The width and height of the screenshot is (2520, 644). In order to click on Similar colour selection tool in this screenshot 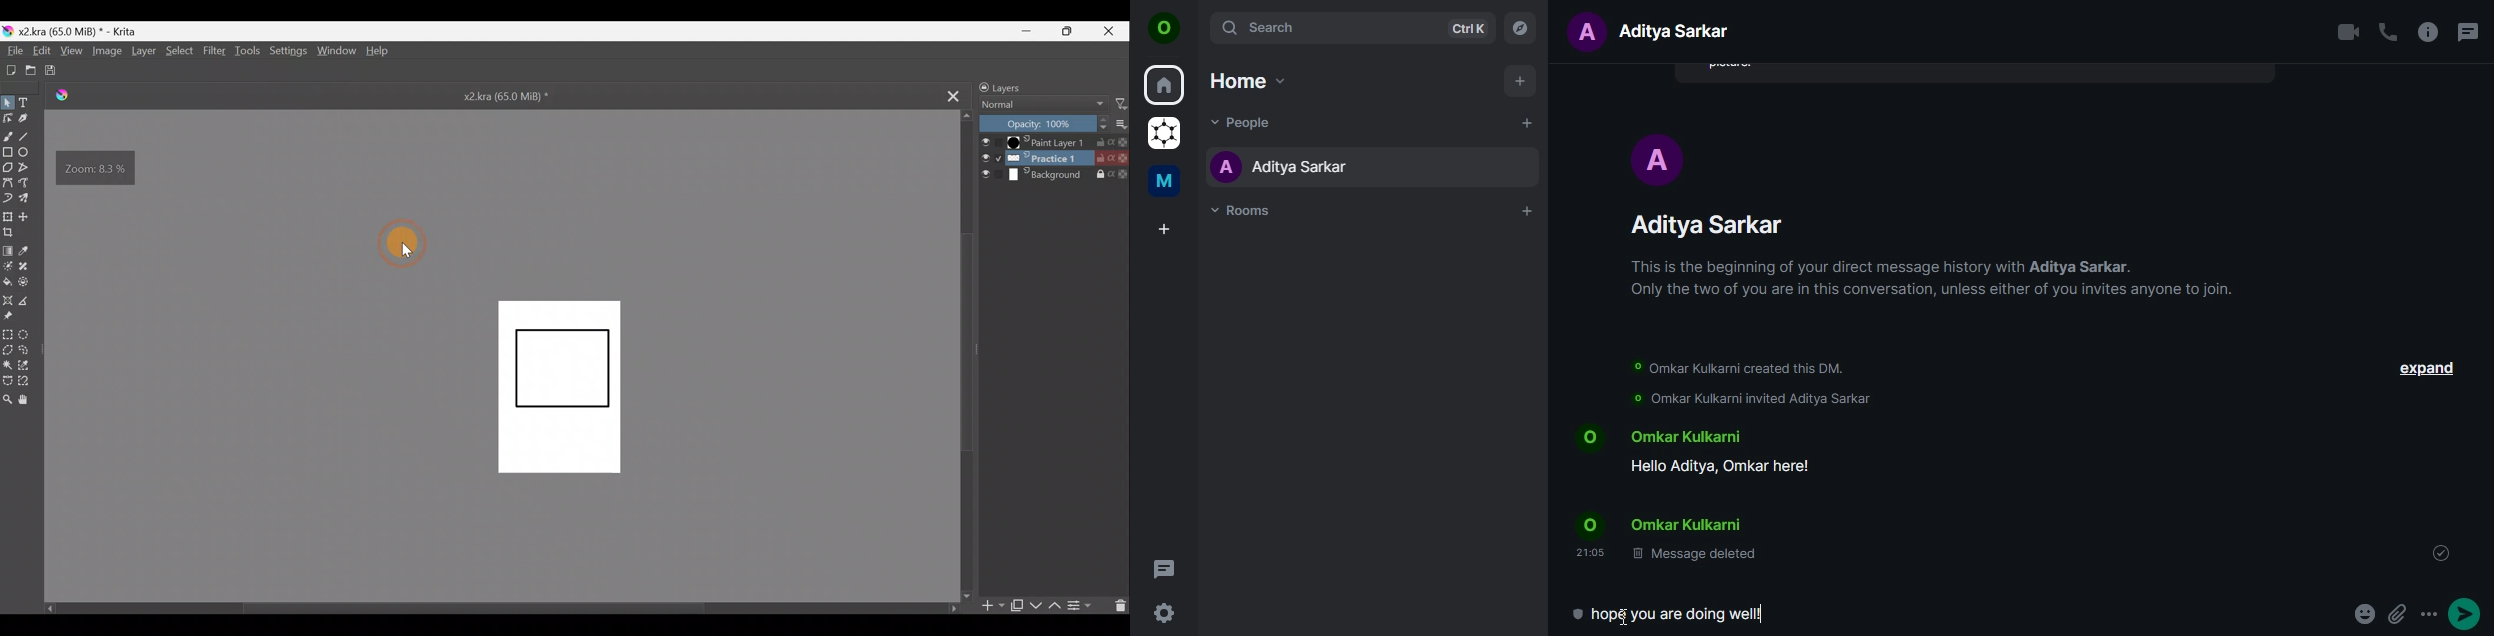, I will do `click(31, 367)`.